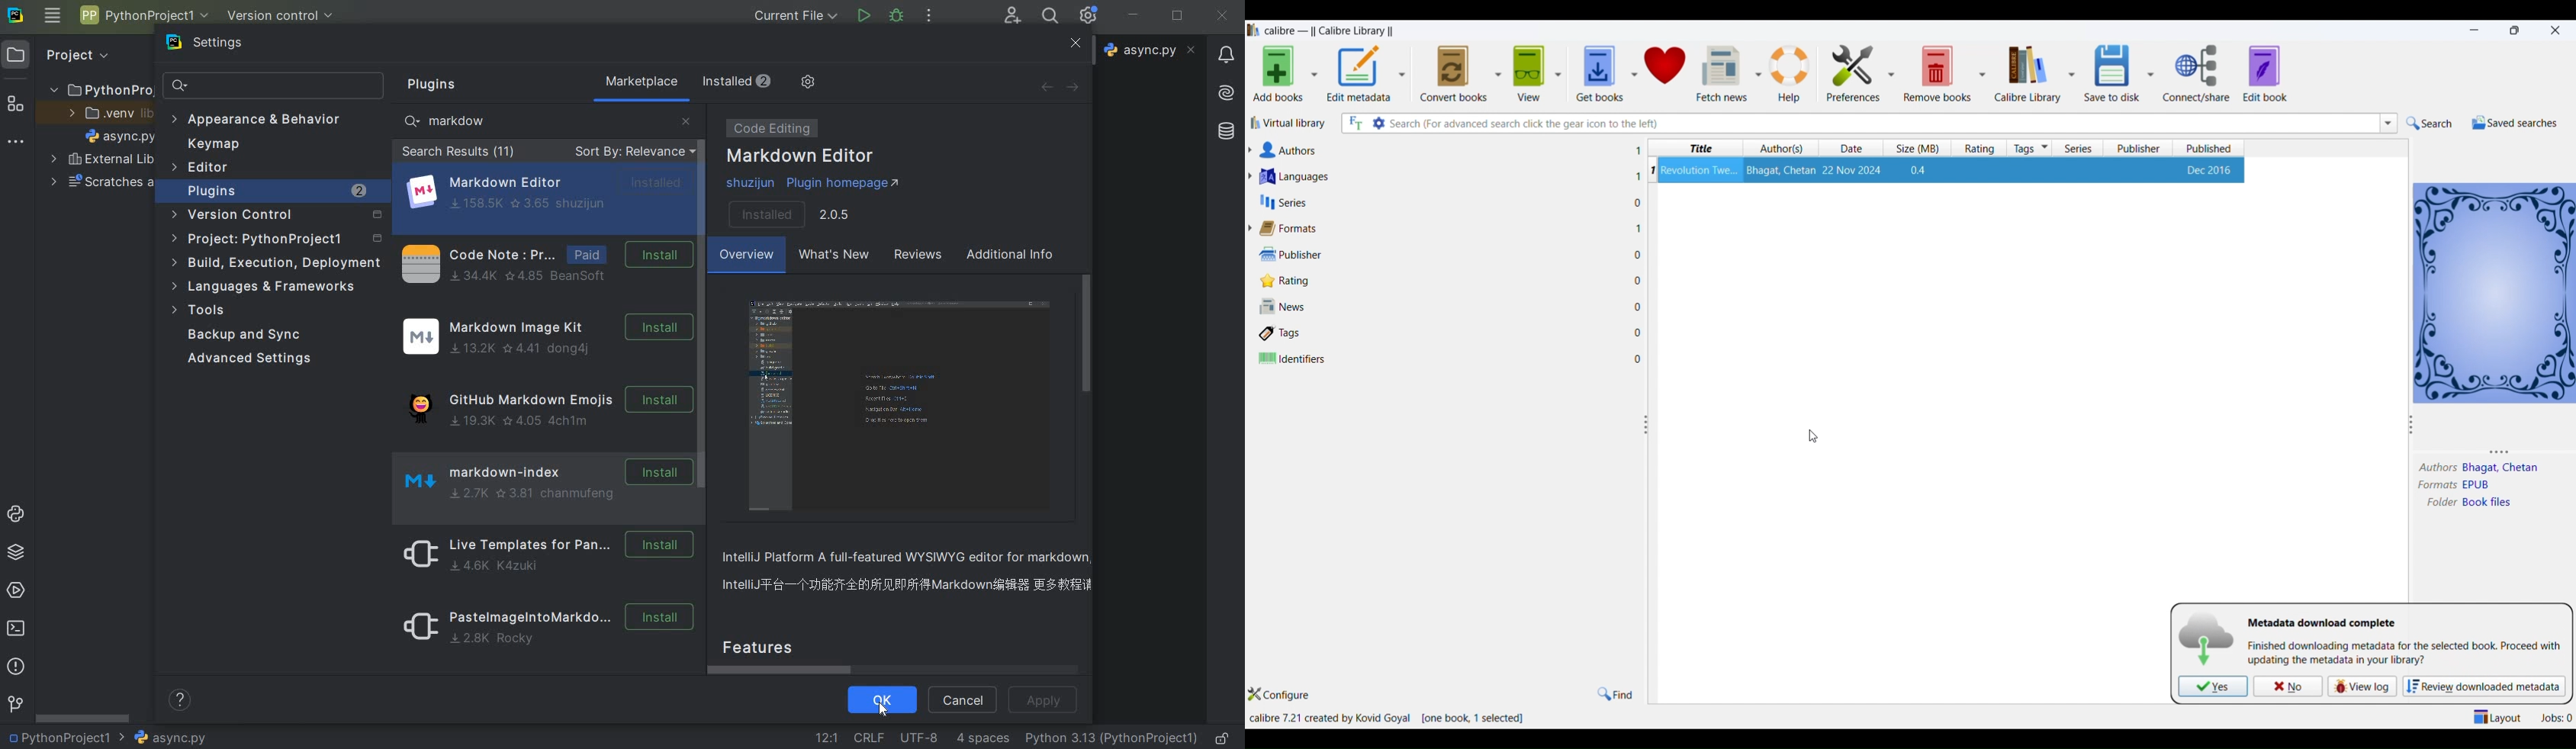 This screenshot has width=2576, height=756. What do you see at coordinates (2494, 291) in the screenshot?
I see `book details window icon` at bounding box center [2494, 291].